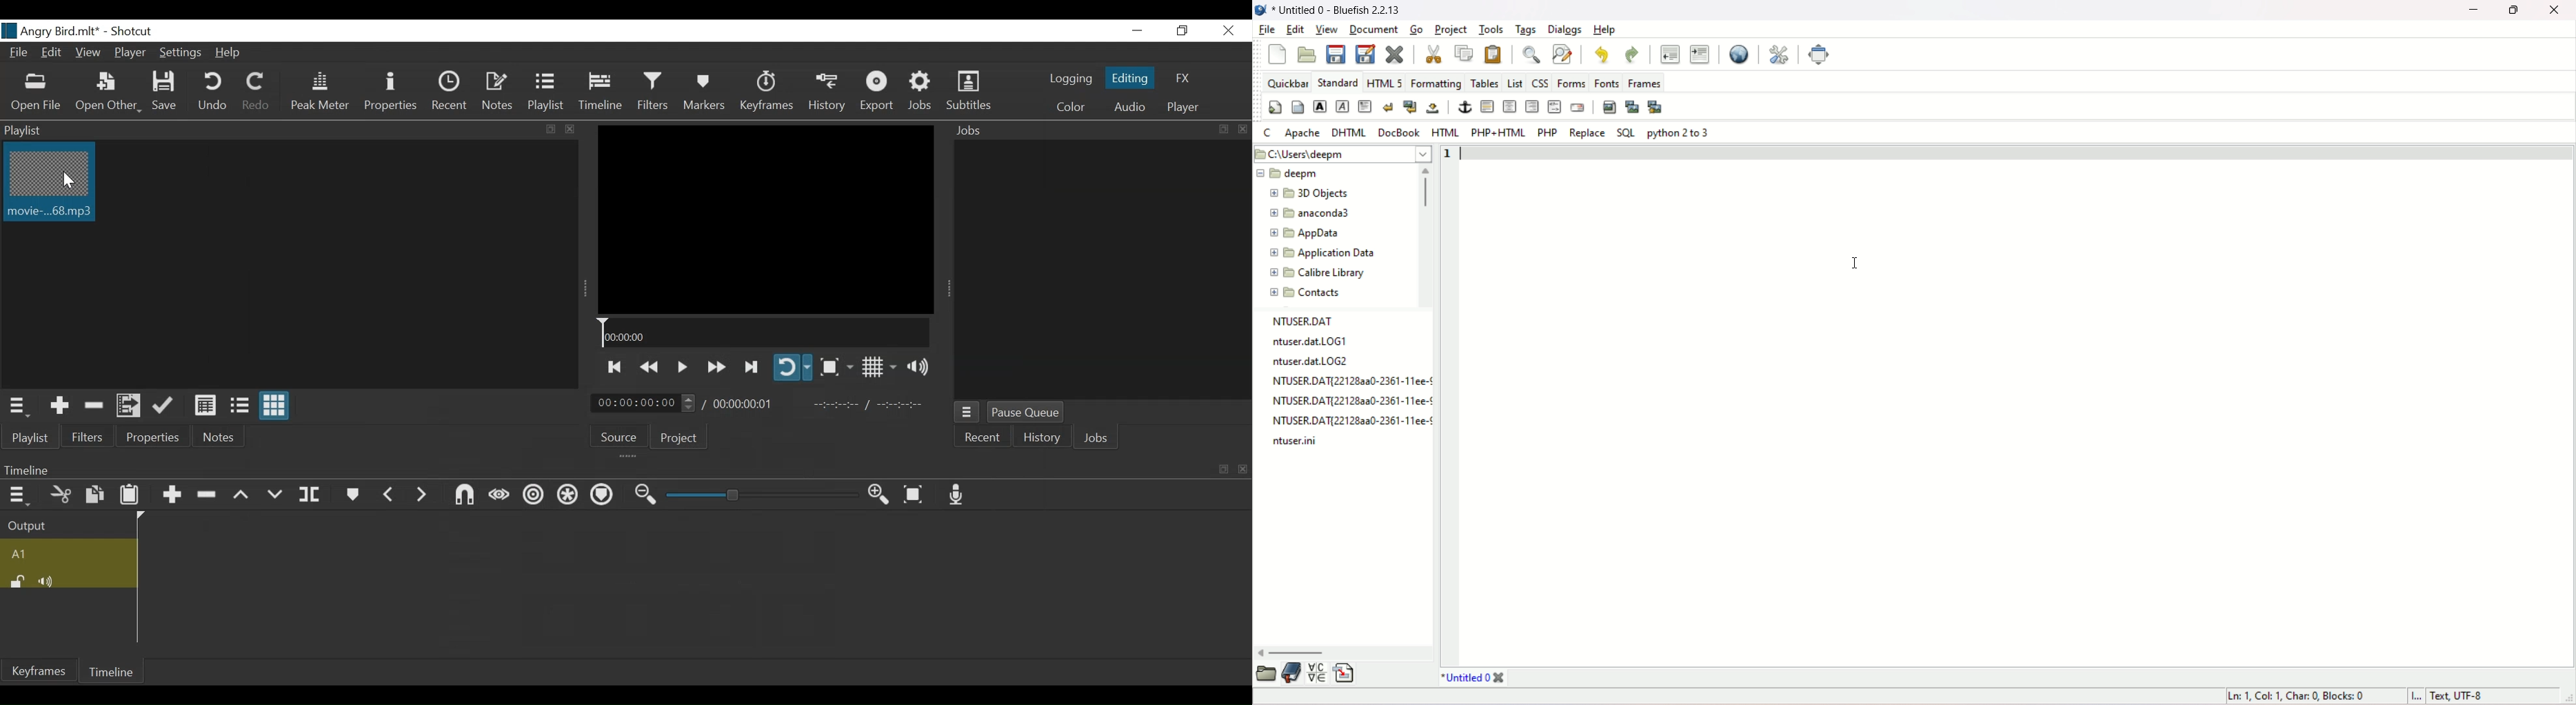 Image resolution: width=2576 pixels, height=728 pixels. Describe the element at coordinates (647, 403) in the screenshot. I see `Current Duration` at that location.